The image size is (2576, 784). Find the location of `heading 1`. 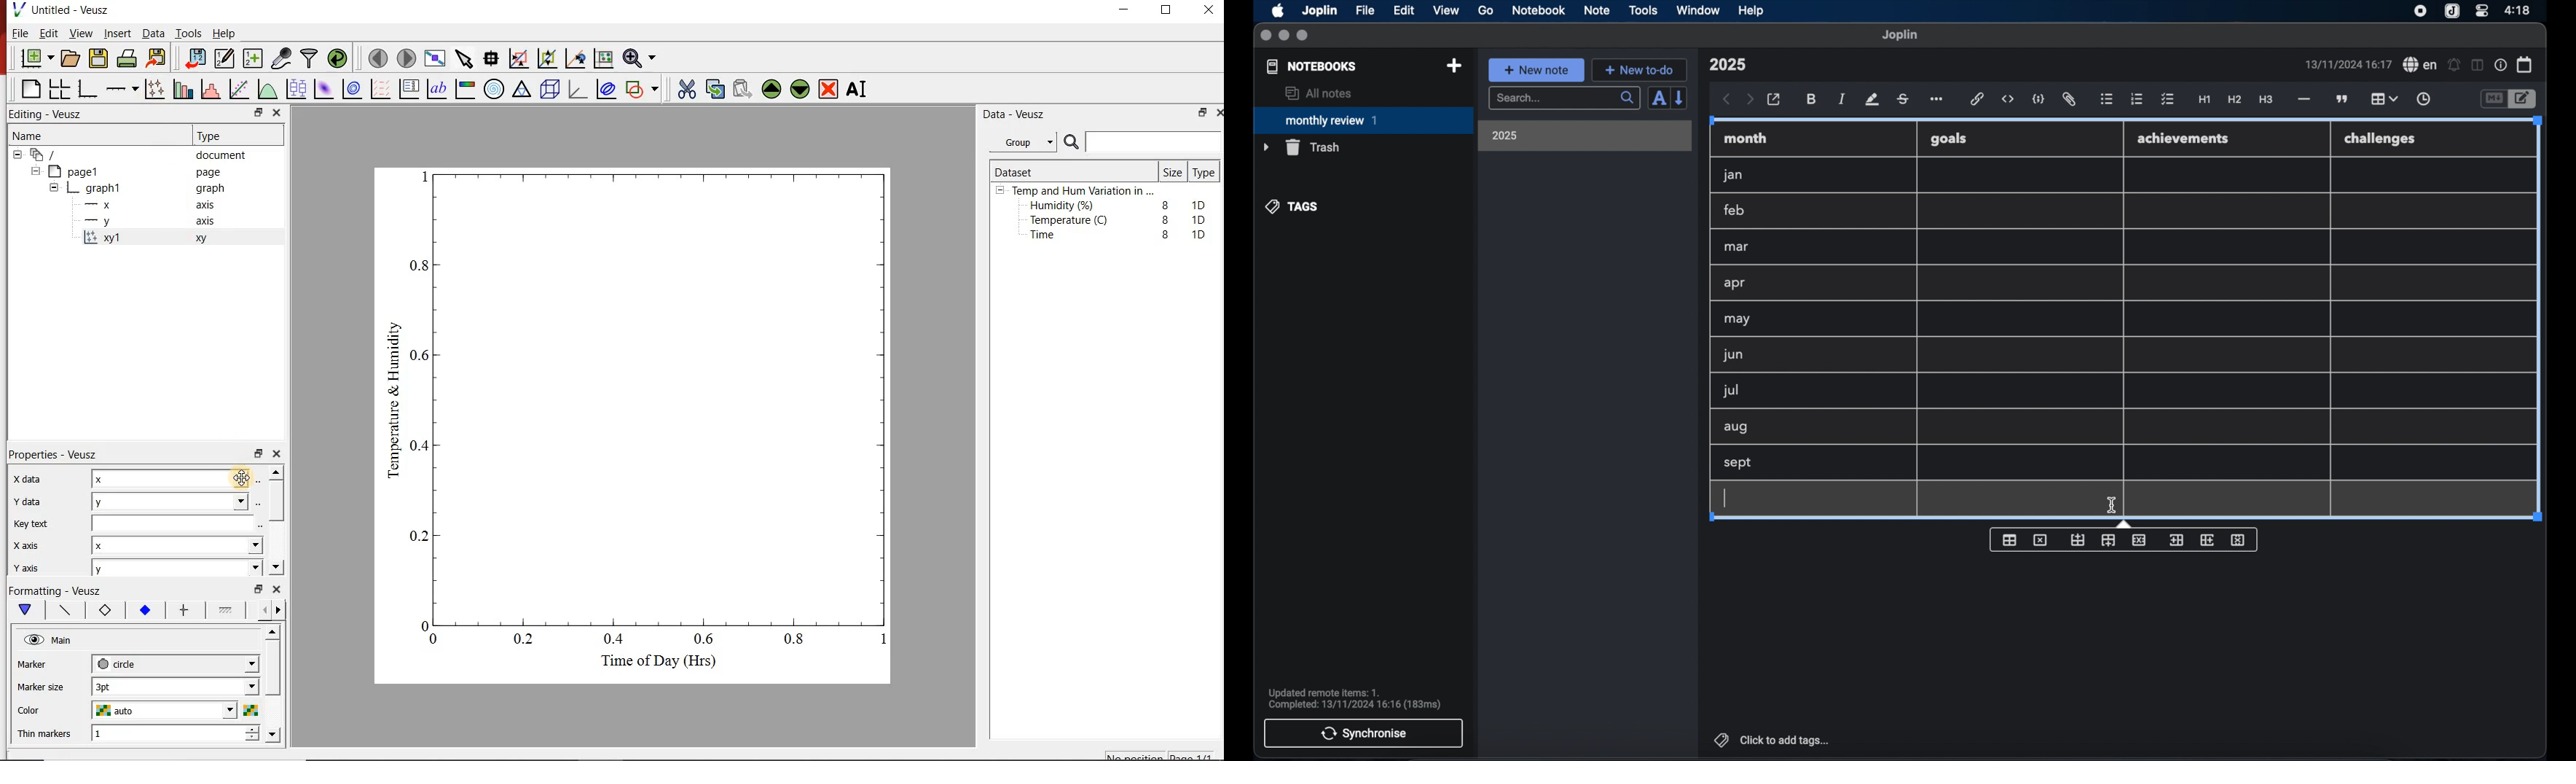

heading 1 is located at coordinates (2205, 100).